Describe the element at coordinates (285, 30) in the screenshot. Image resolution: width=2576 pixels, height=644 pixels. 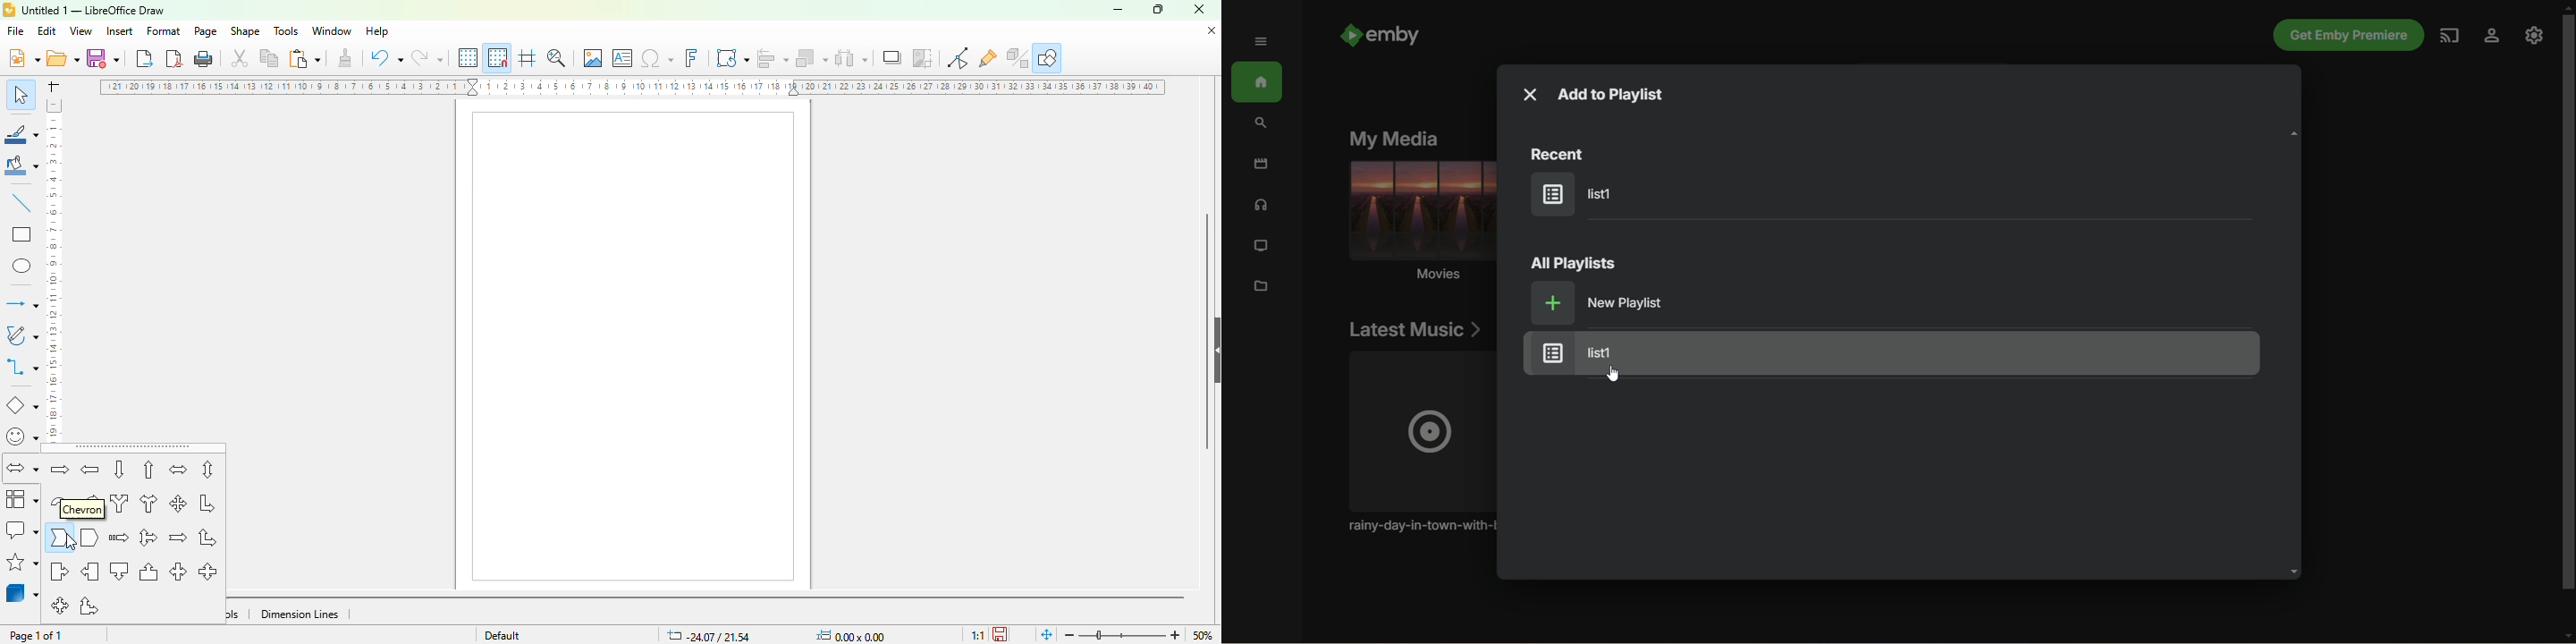
I see `tools` at that location.